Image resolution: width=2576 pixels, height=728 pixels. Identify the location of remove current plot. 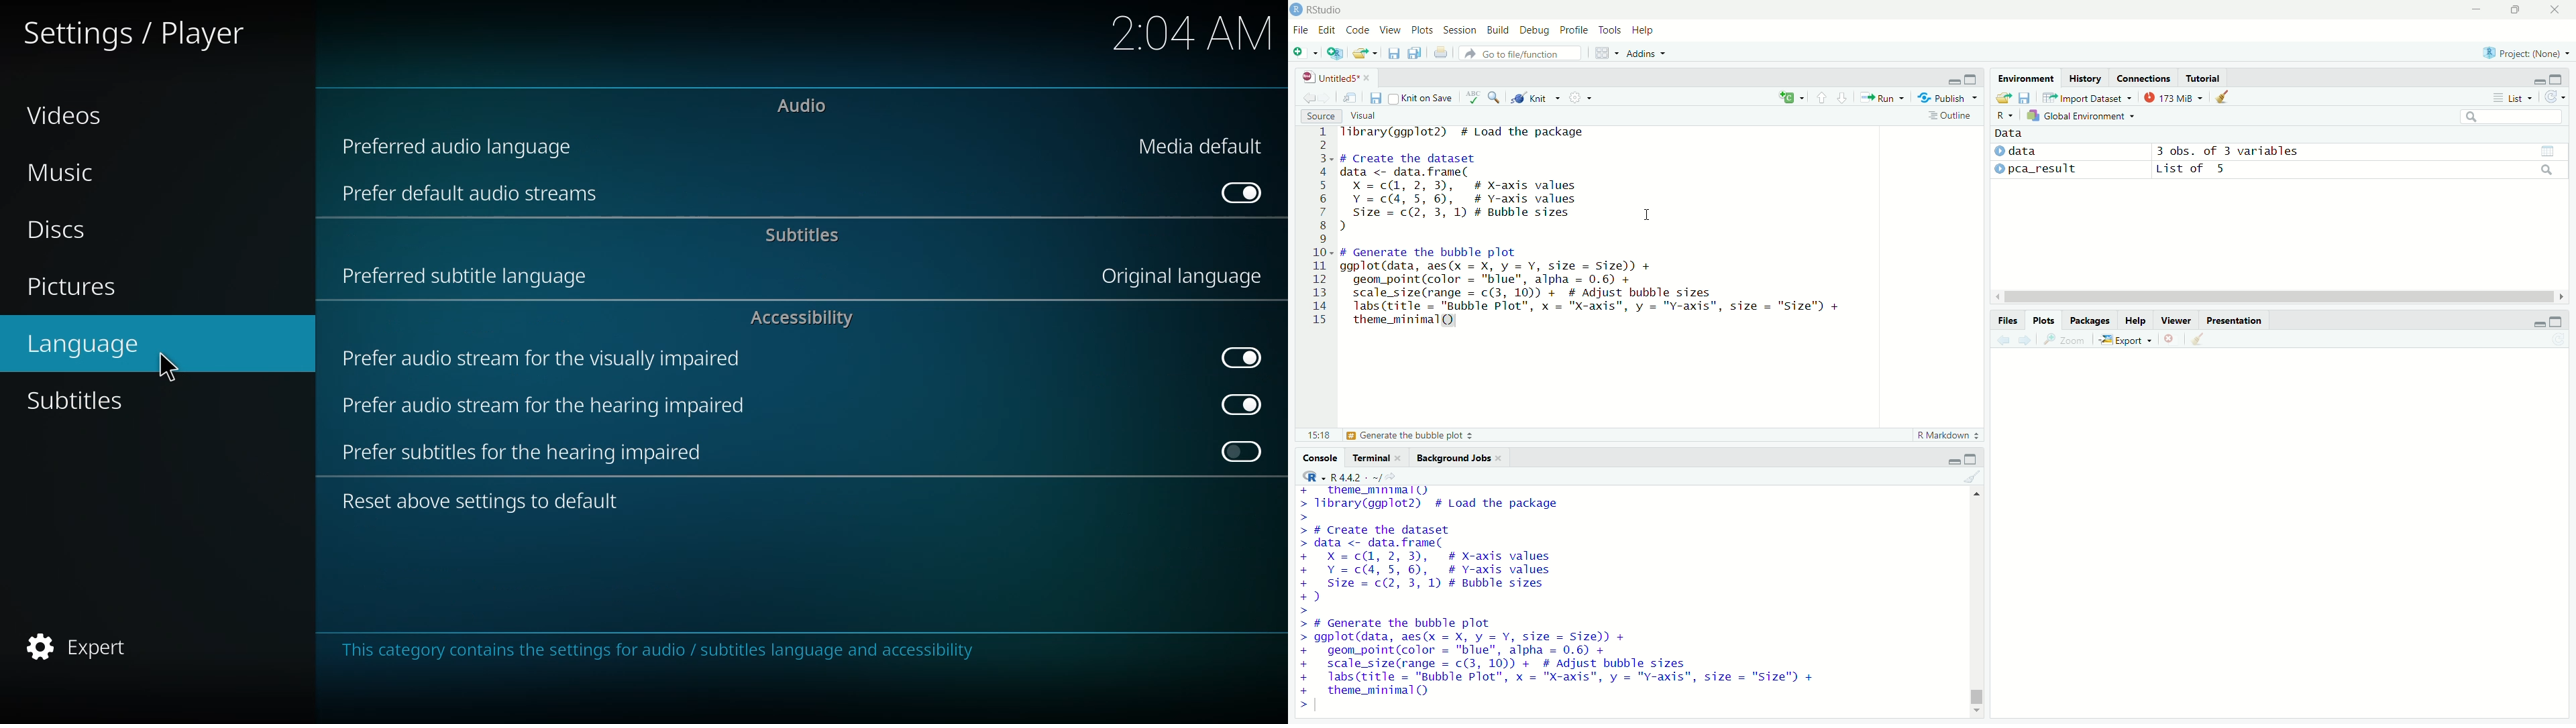
(2171, 339).